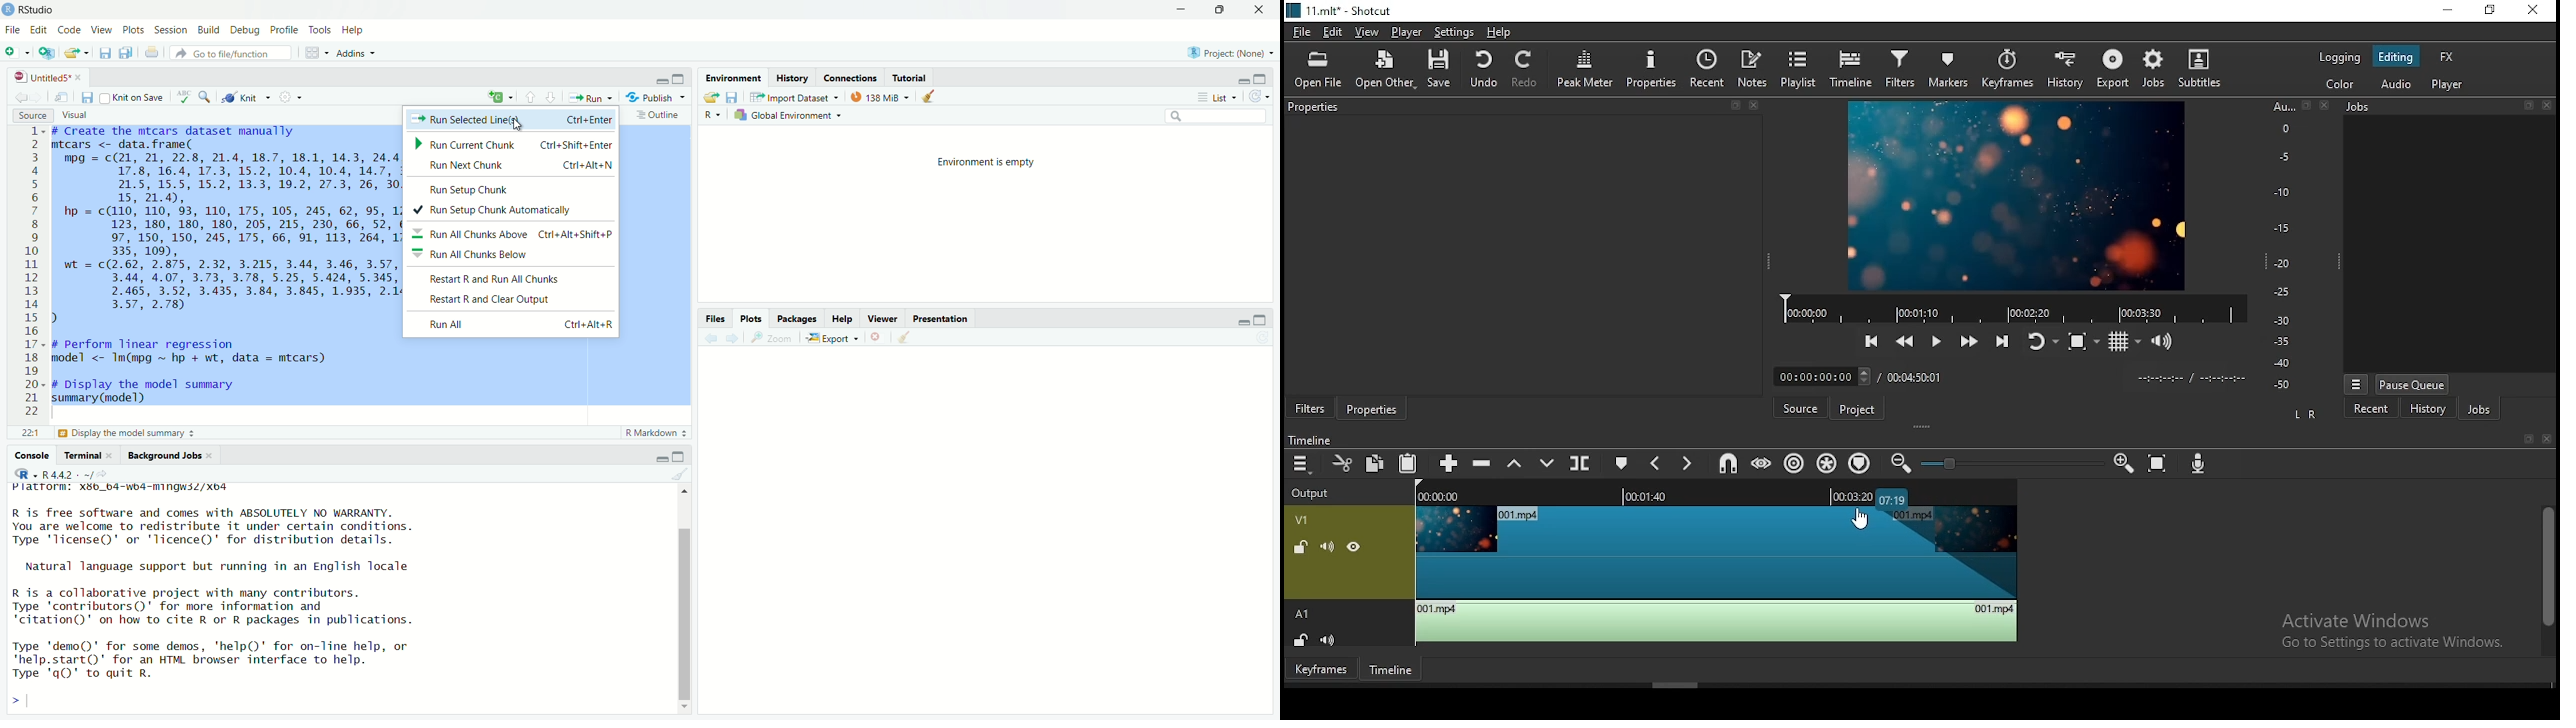  What do you see at coordinates (714, 338) in the screenshot?
I see `back` at bounding box center [714, 338].